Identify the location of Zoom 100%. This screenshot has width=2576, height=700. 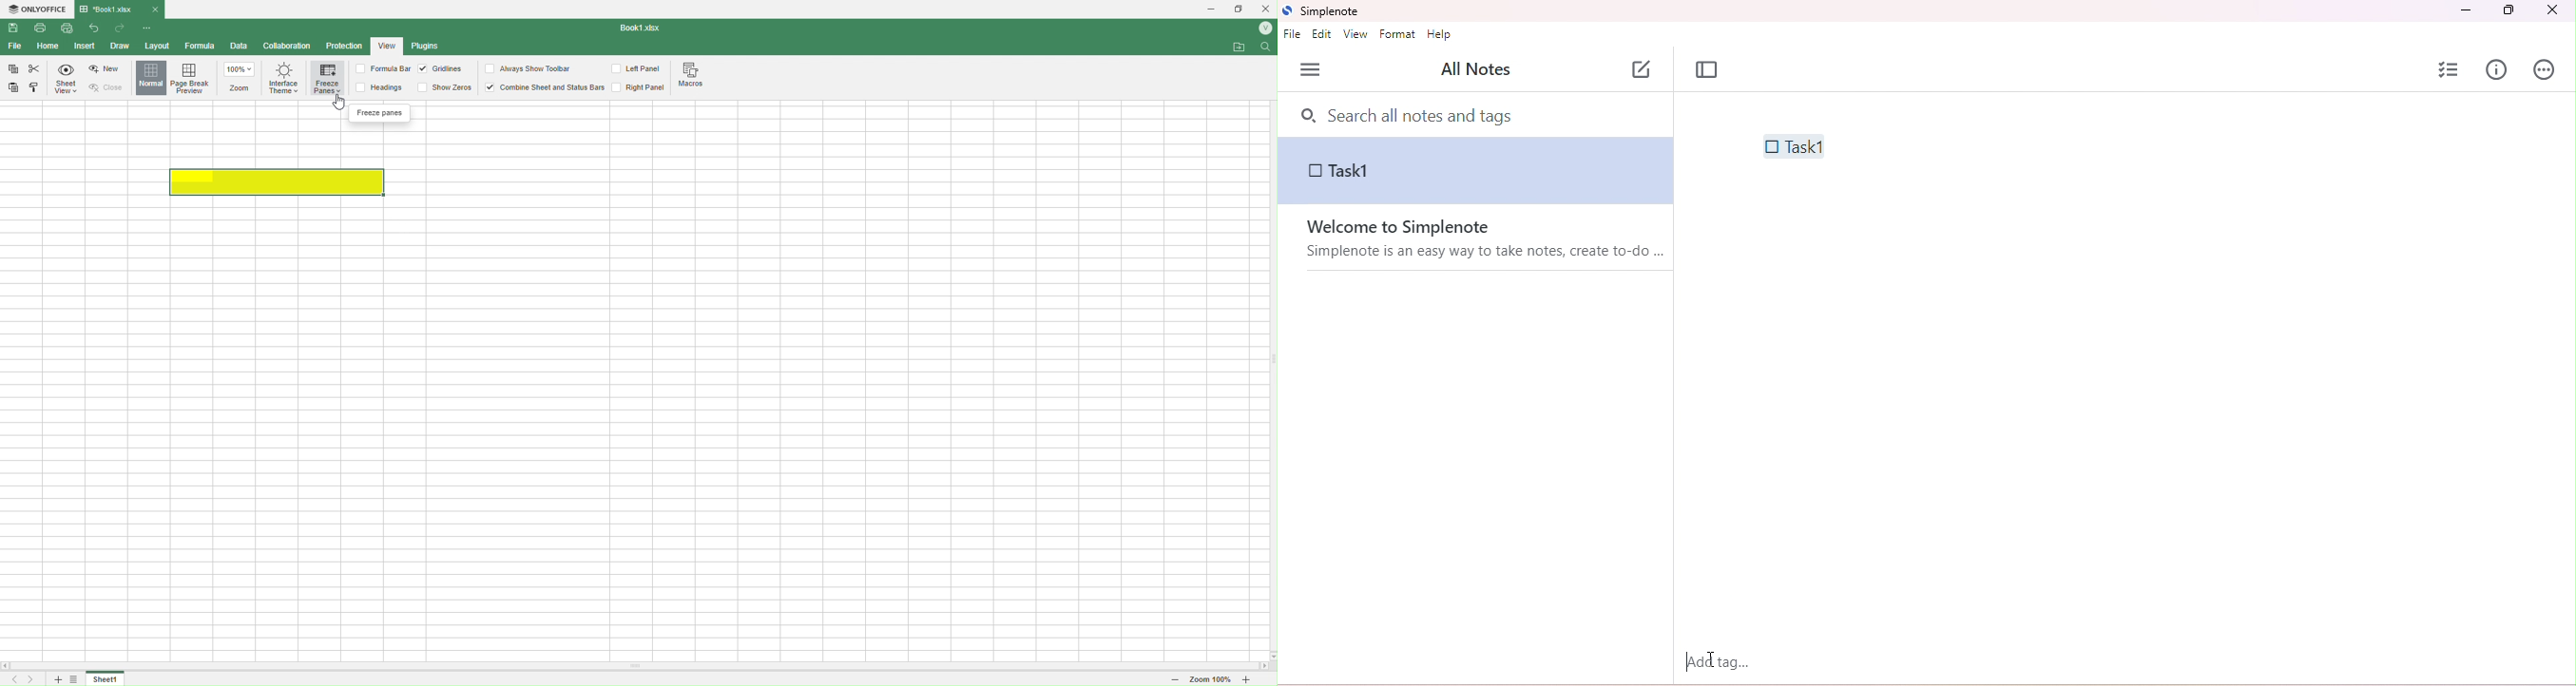
(1211, 681).